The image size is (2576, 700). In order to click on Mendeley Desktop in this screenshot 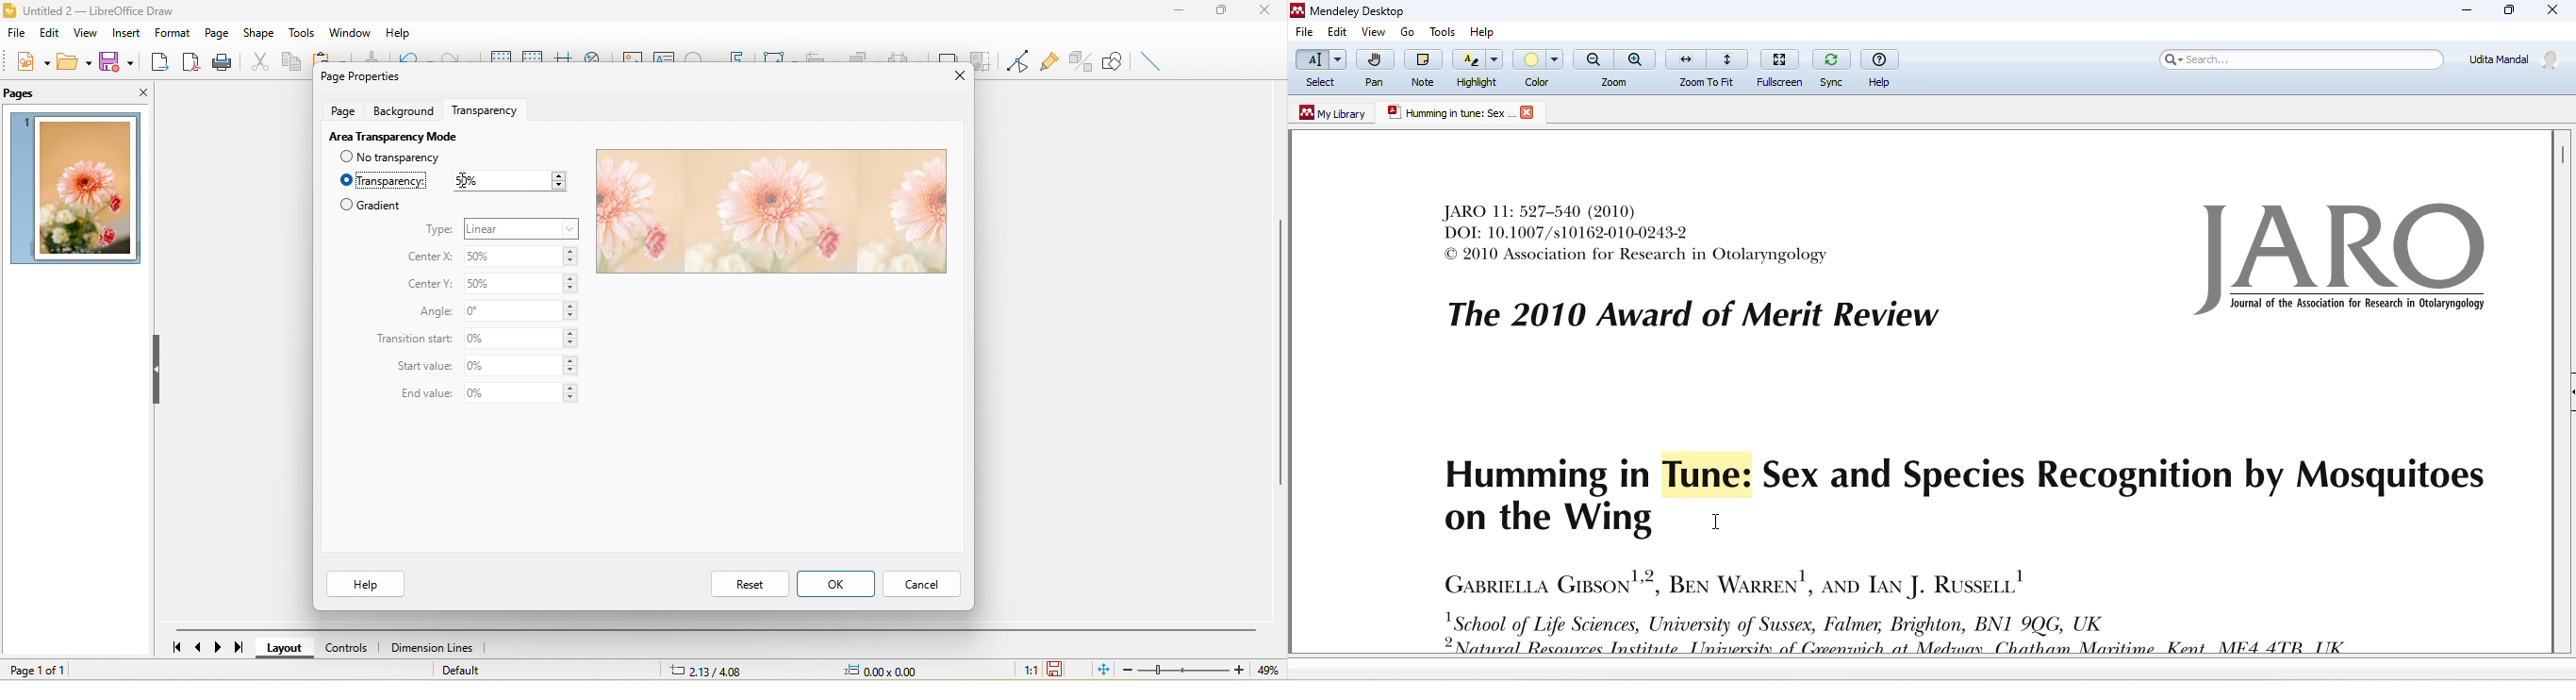, I will do `click(1347, 12)`.